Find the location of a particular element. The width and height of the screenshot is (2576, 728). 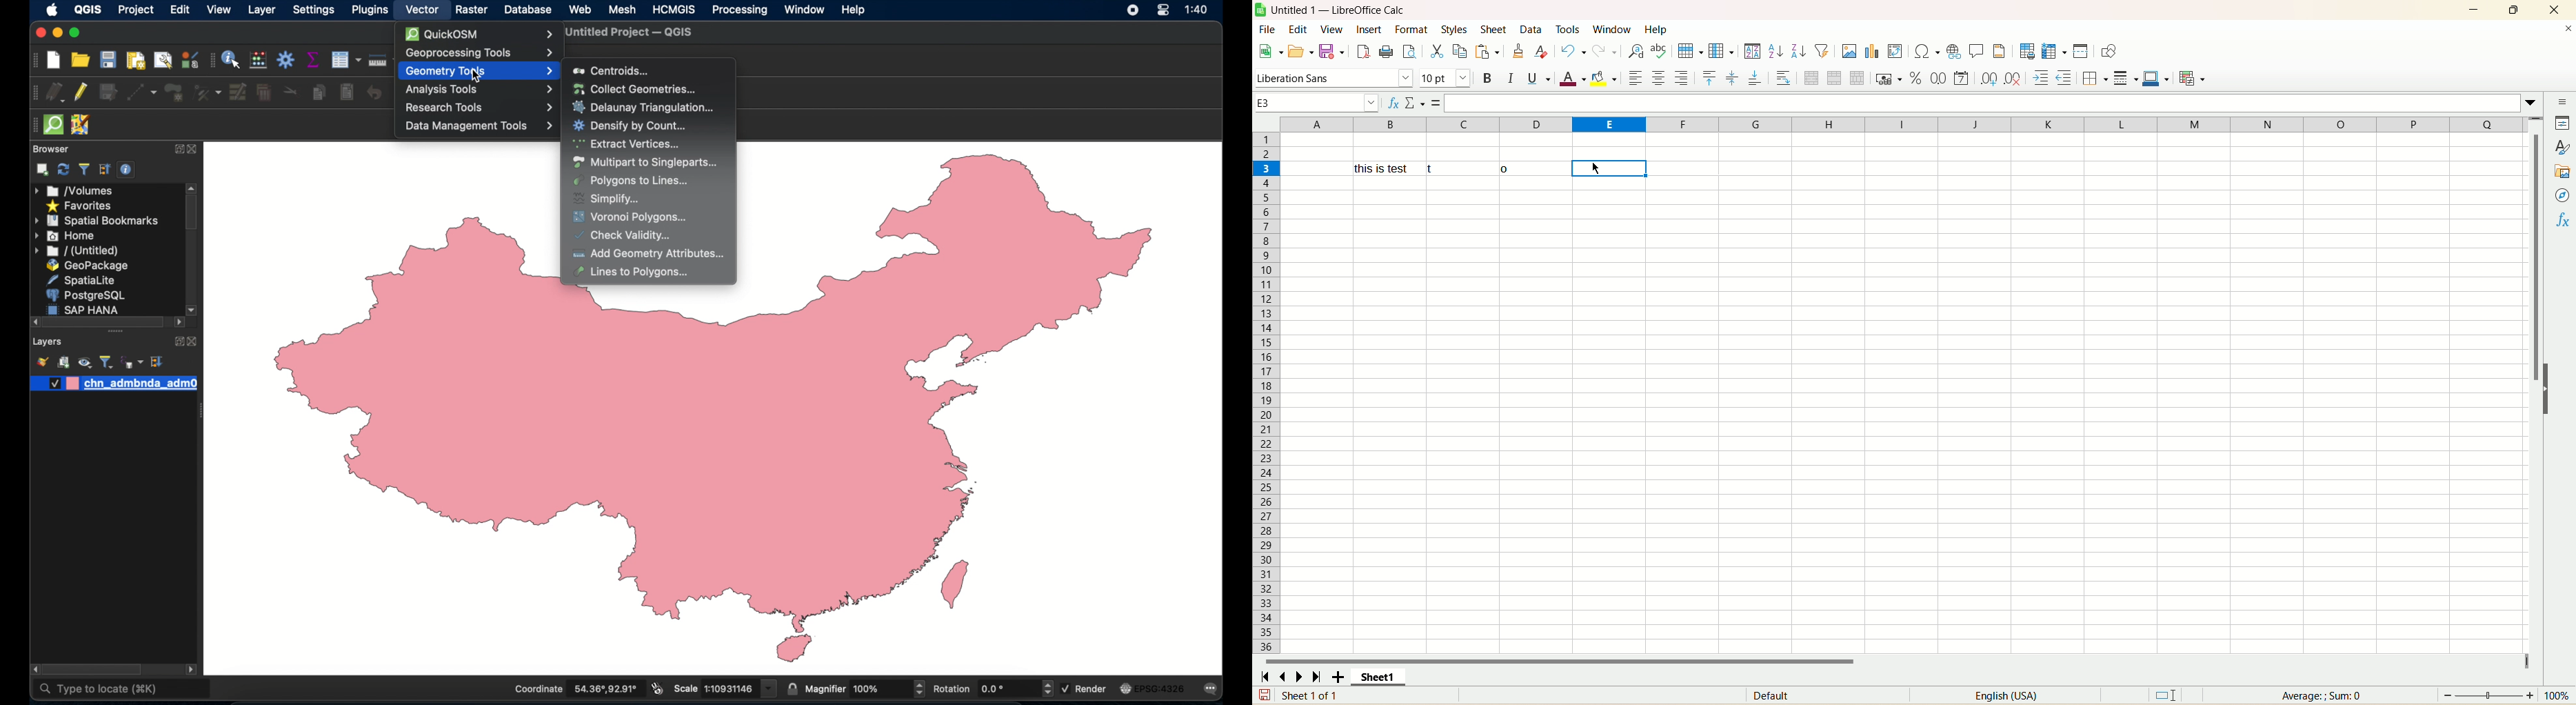

mesh is located at coordinates (623, 9).